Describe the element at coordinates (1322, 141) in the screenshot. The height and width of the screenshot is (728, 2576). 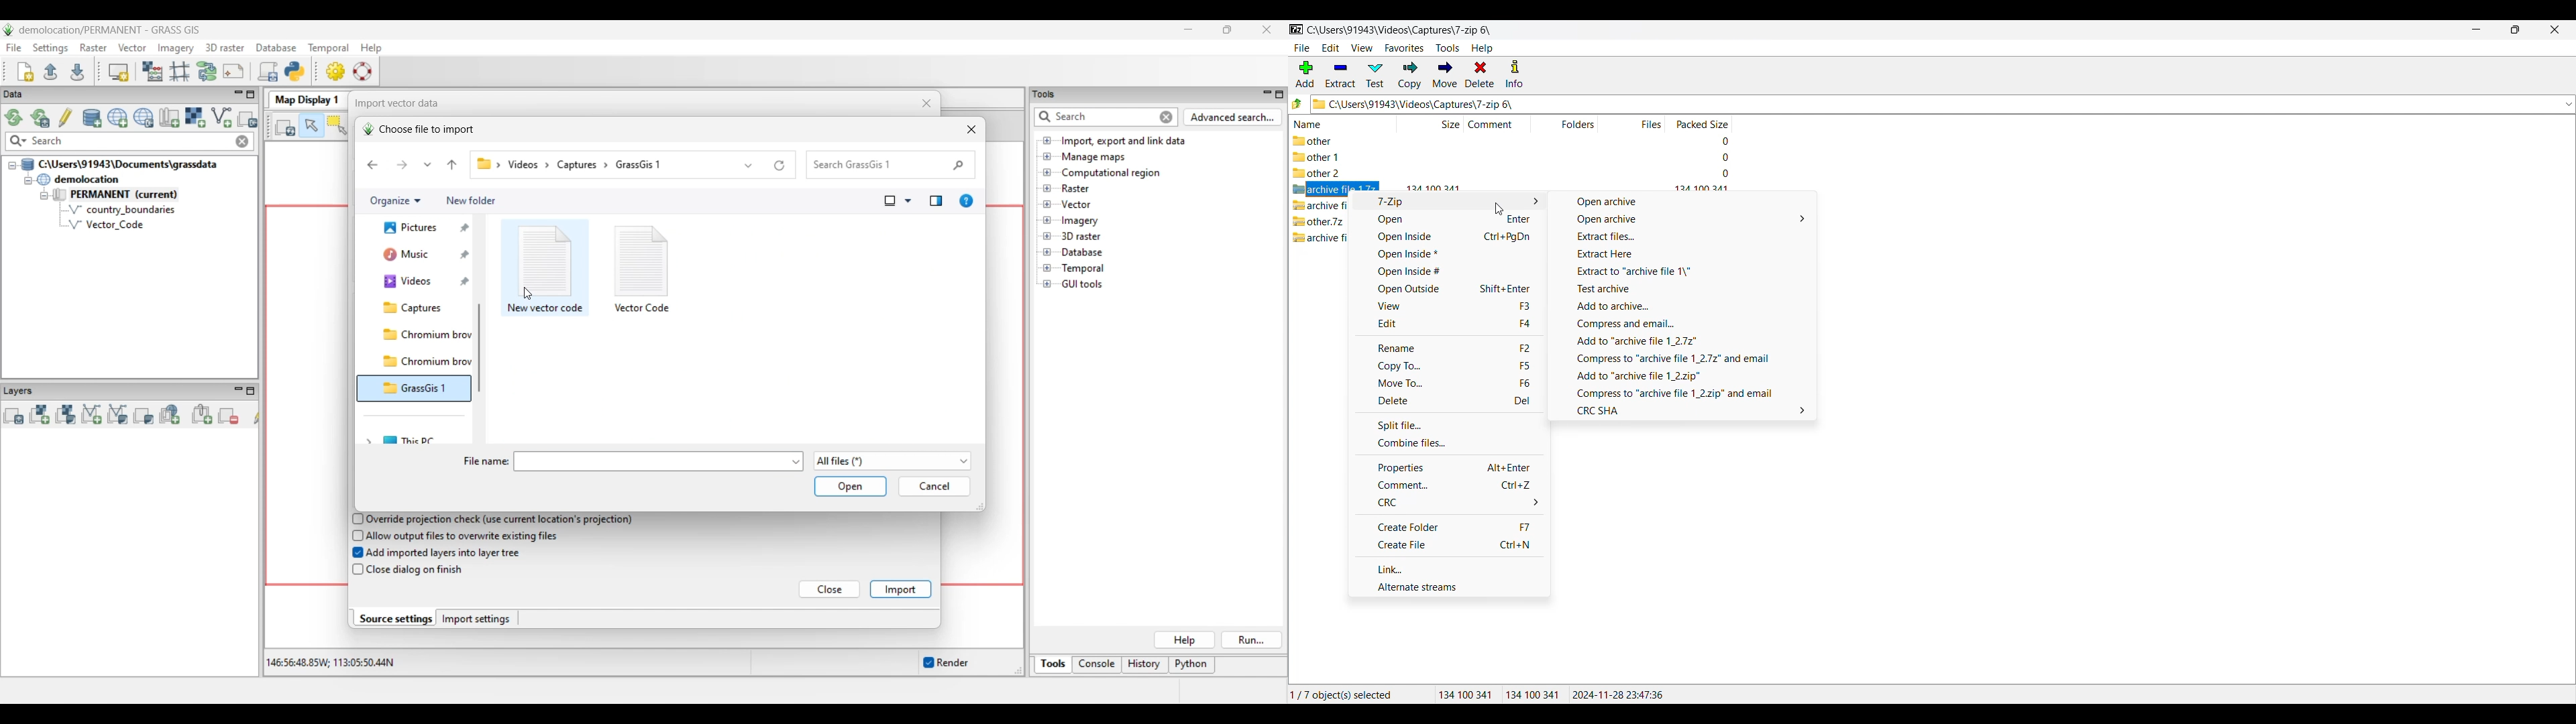
I see `other ` at that location.